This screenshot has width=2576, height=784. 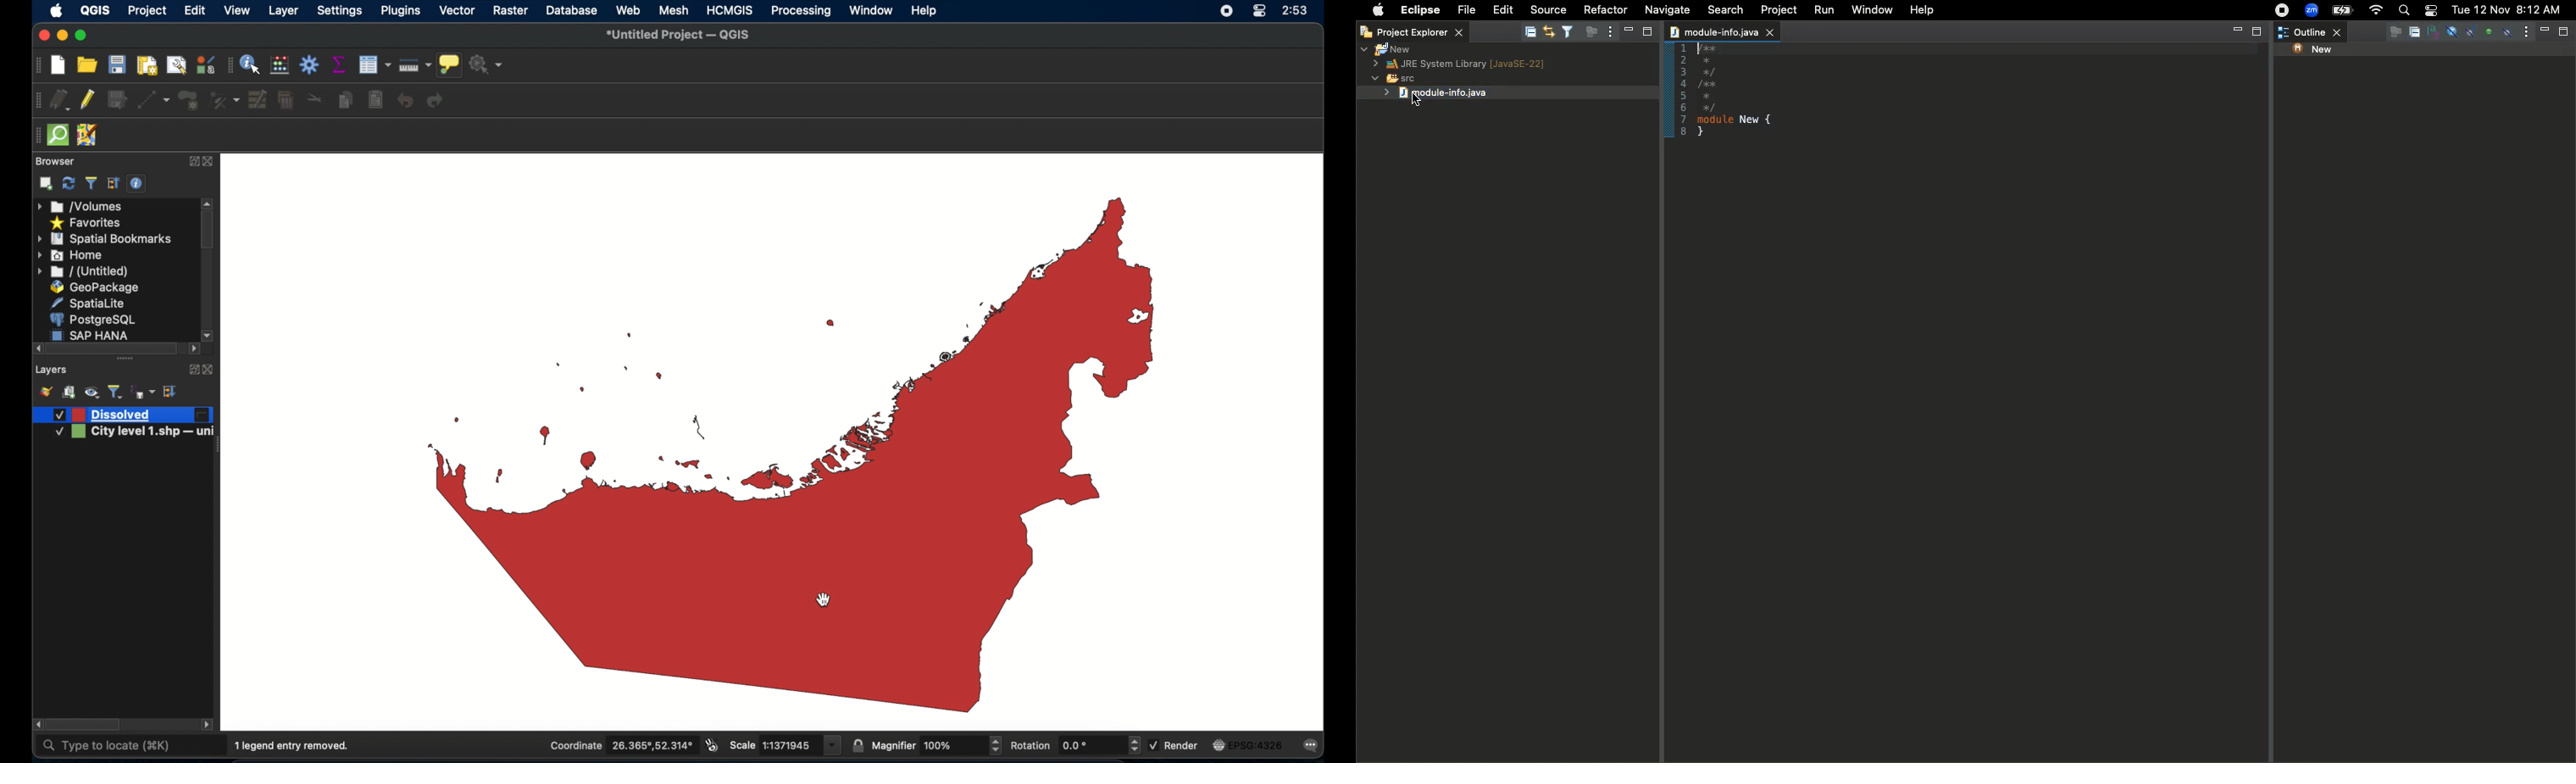 What do you see at coordinates (175, 66) in the screenshot?
I see `open layout manager` at bounding box center [175, 66].